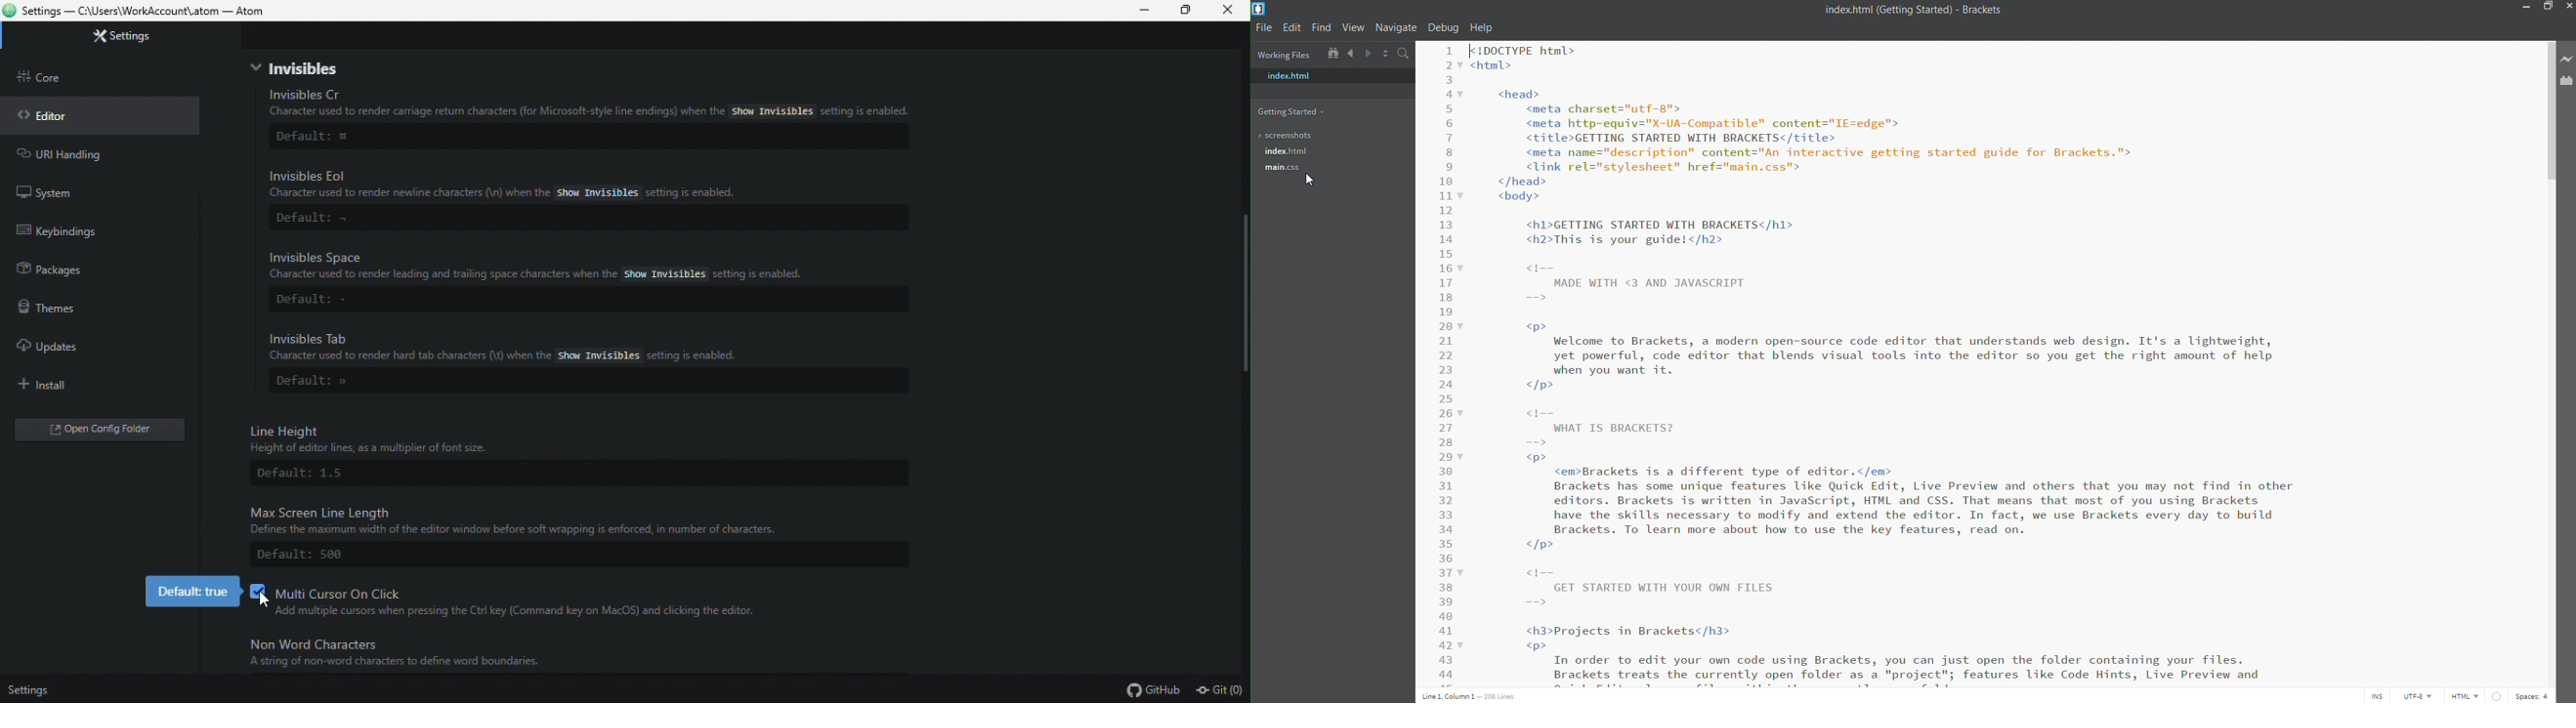 The width and height of the screenshot is (2576, 728). Describe the element at coordinates (1324, 151) in the screenshot. I see `index.html` at that location.